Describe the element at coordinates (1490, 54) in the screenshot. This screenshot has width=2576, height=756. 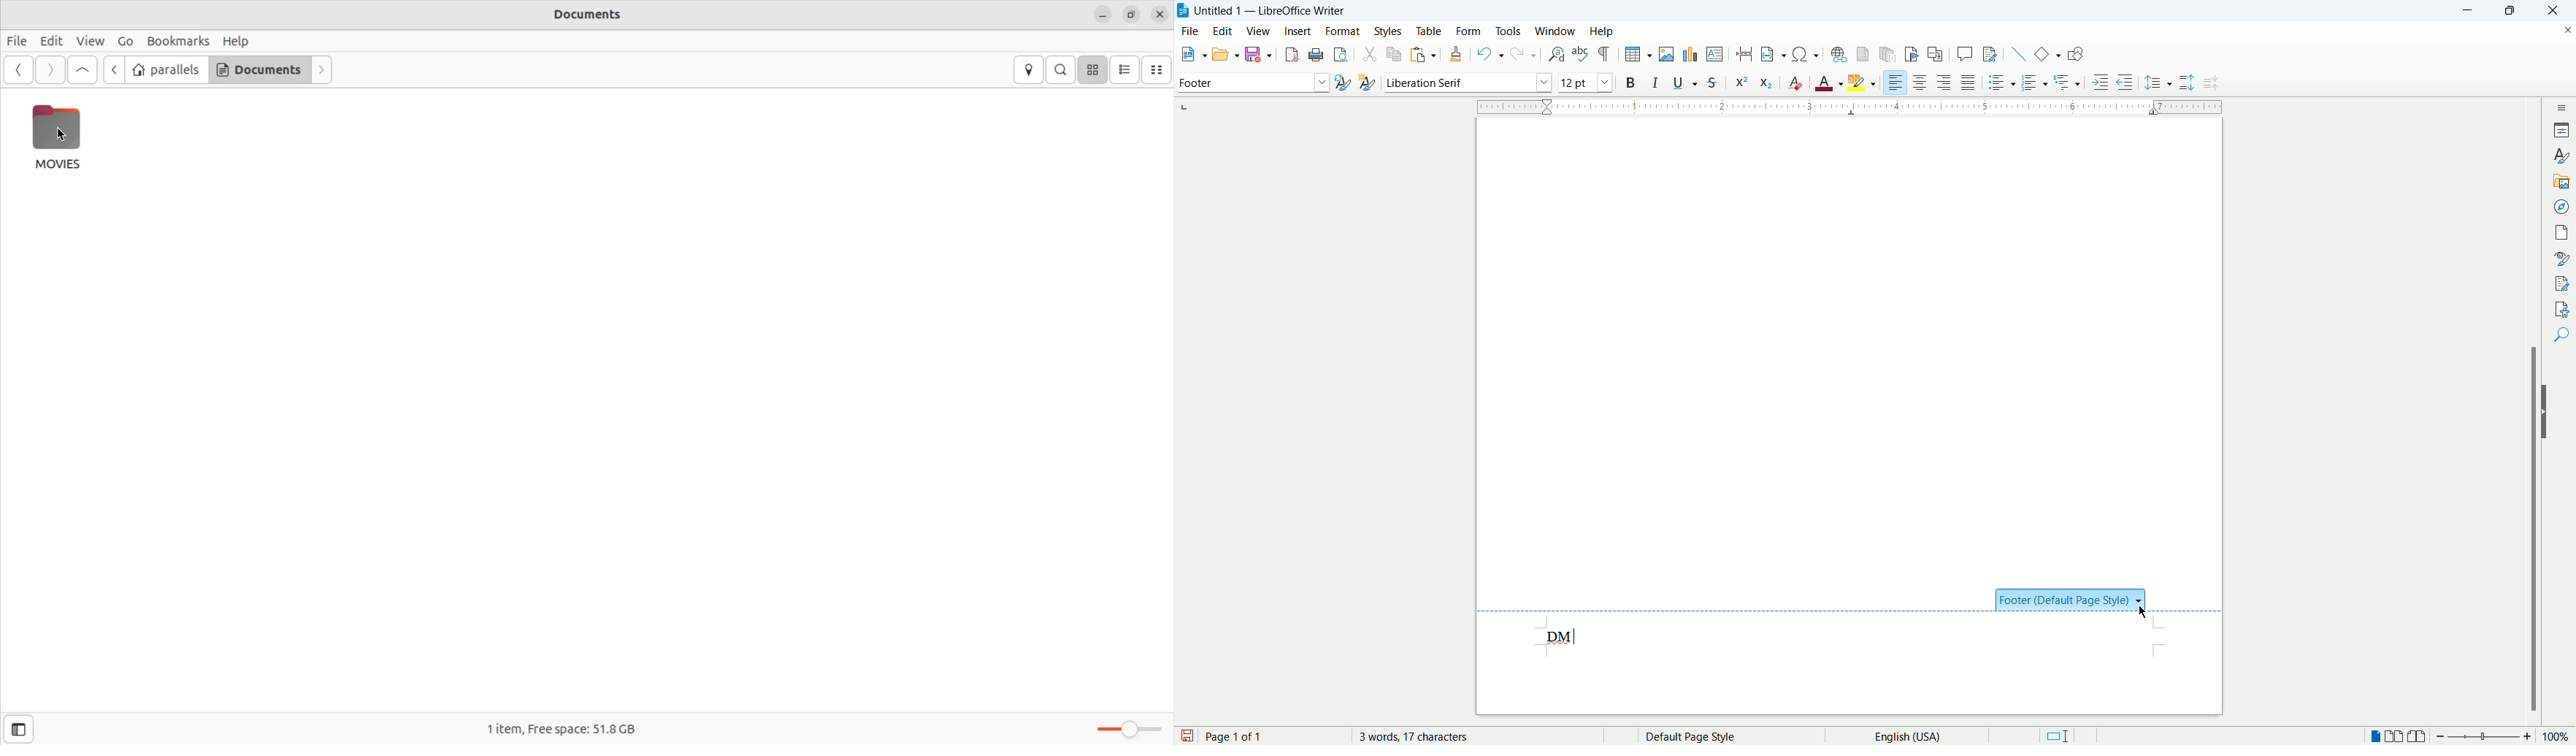
I see `undo` at that location.